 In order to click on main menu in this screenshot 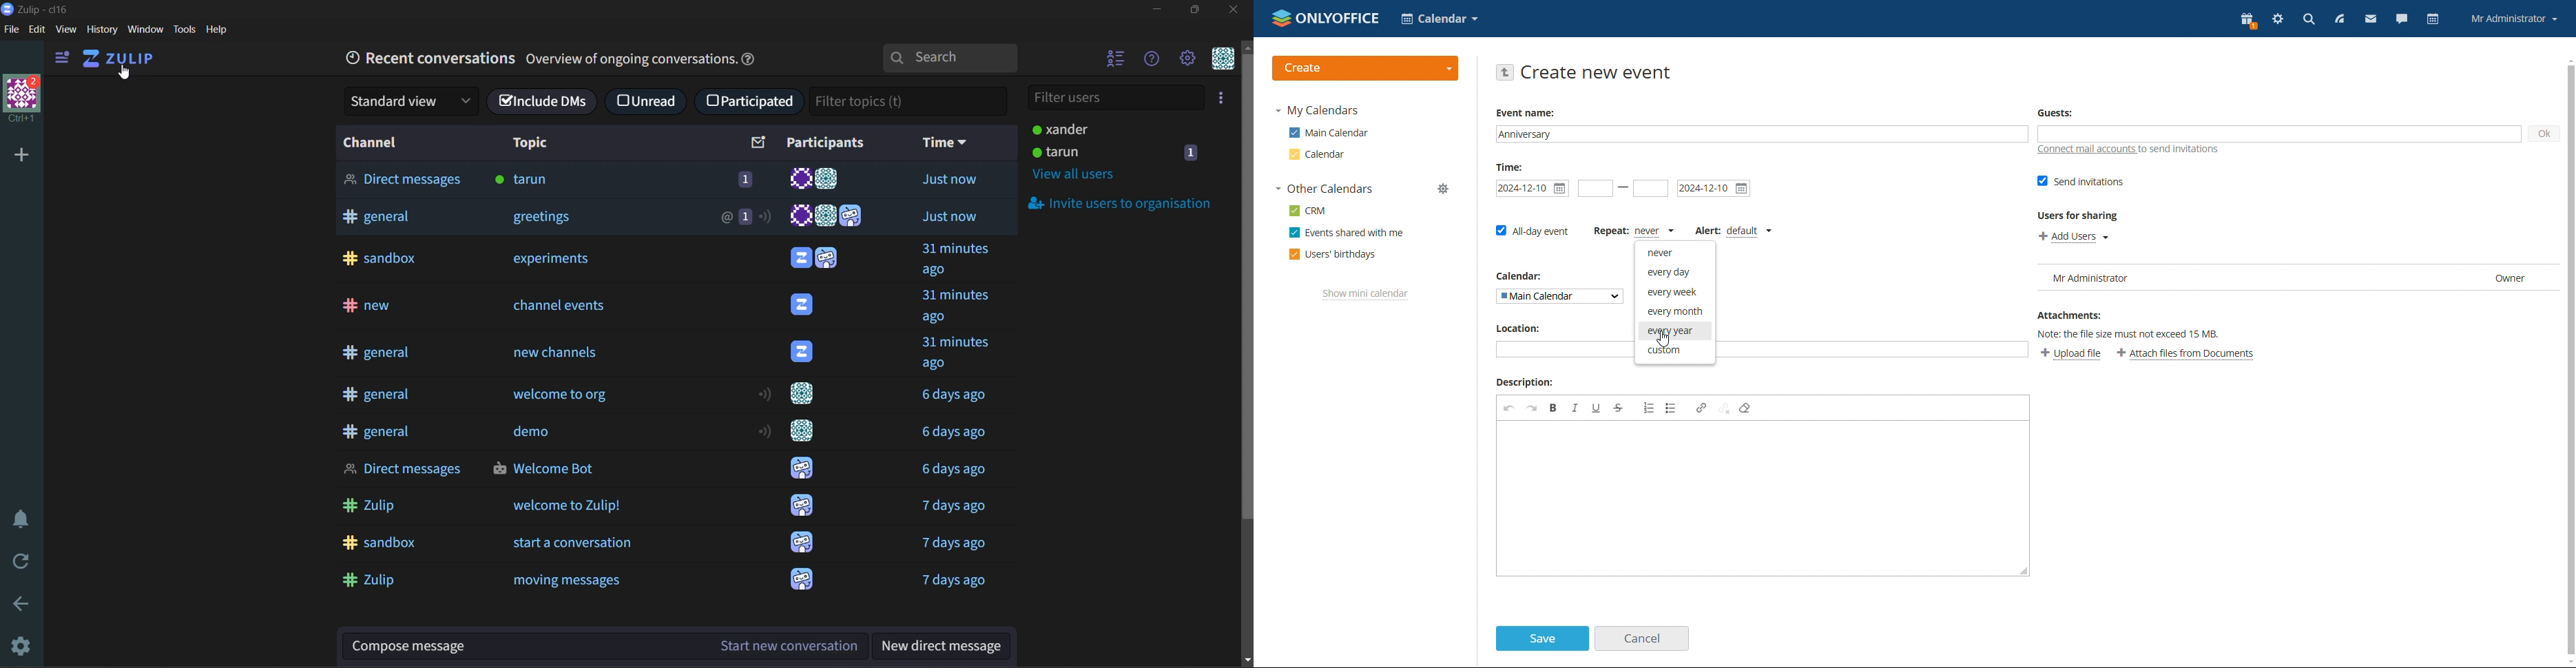, I will do `click(1190, 62)`.